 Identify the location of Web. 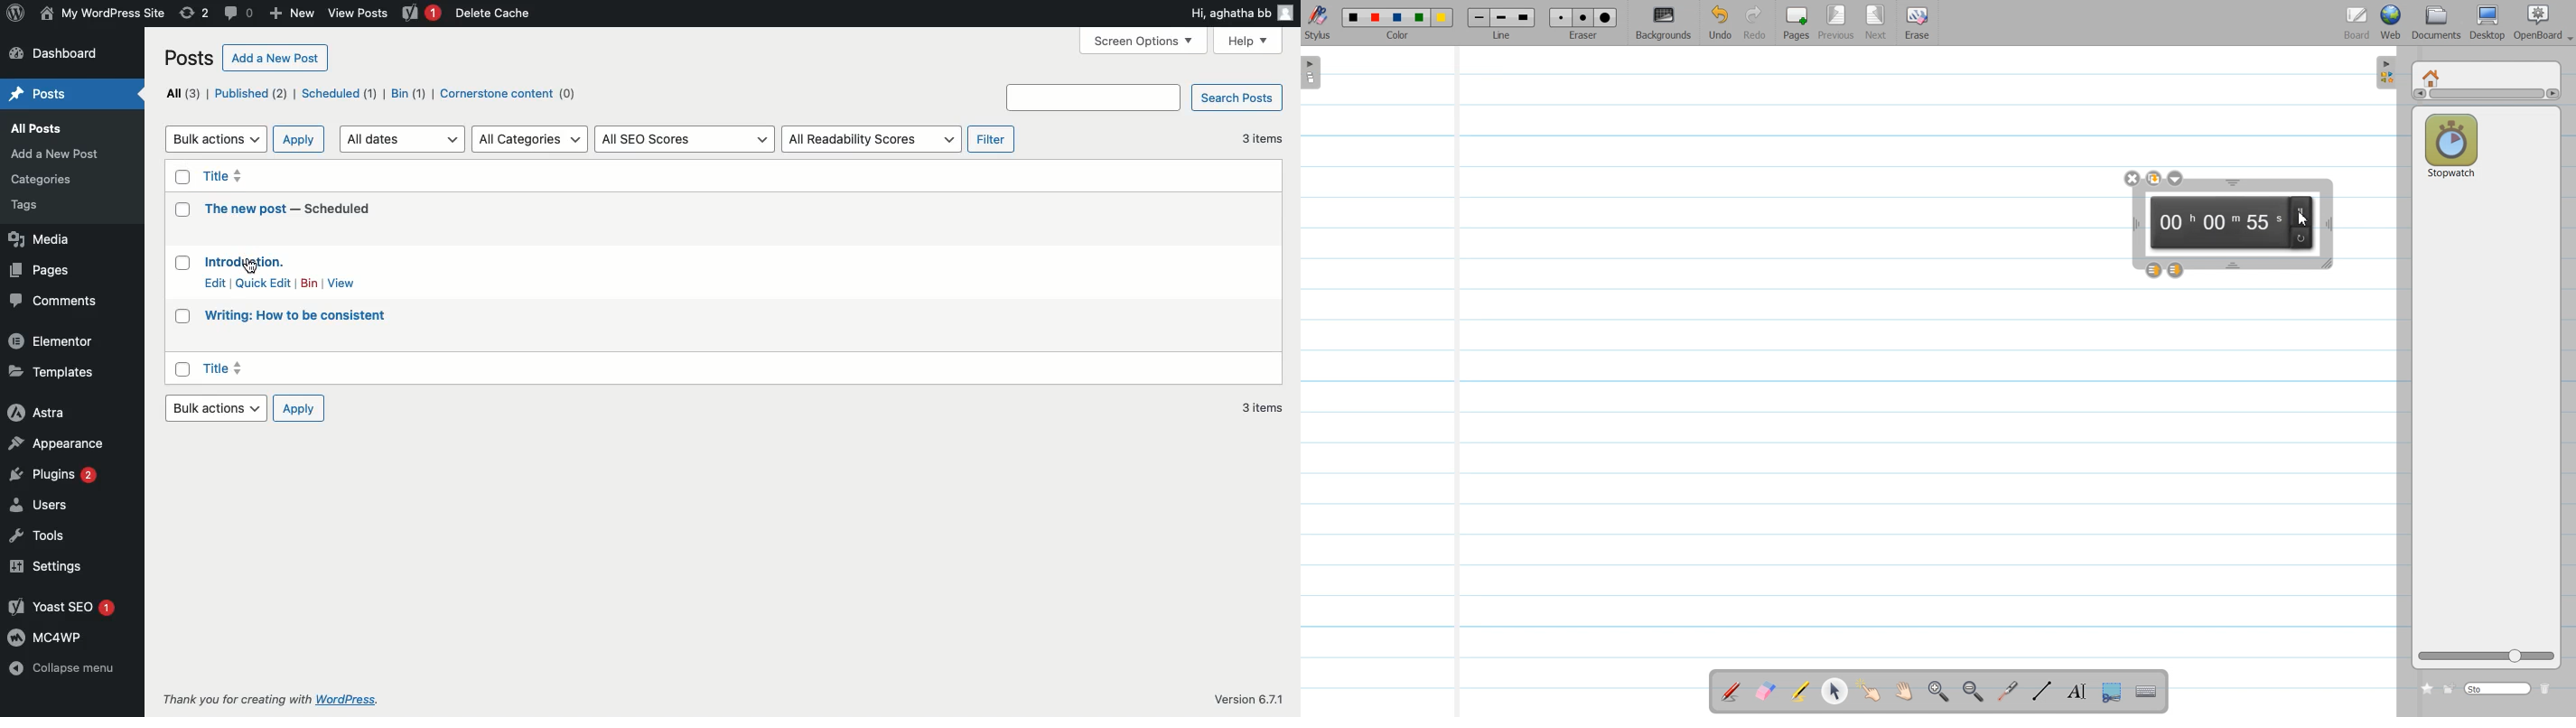
(2393, 23).